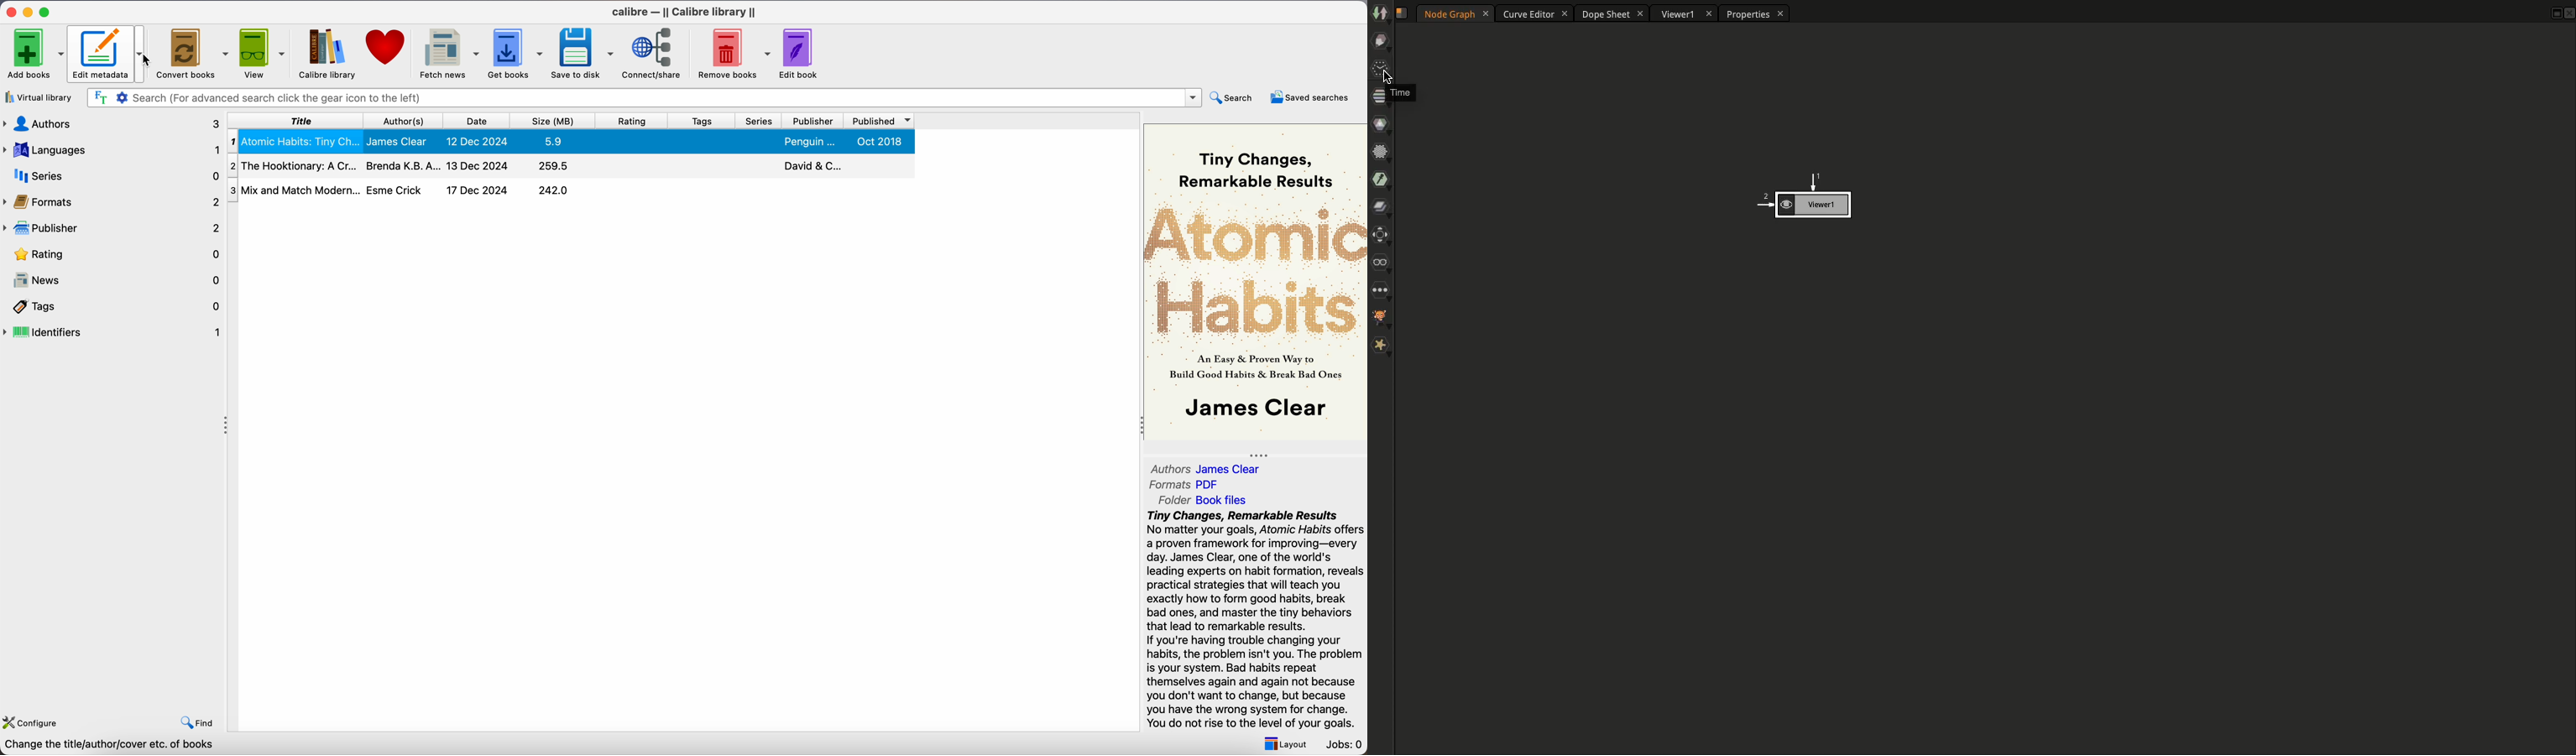 This screenshot has width=2576, height=756. What do you see at coordinates (879, 142) in the screenshot?
I see `Oct 2018` at bounding box center [879, 142].